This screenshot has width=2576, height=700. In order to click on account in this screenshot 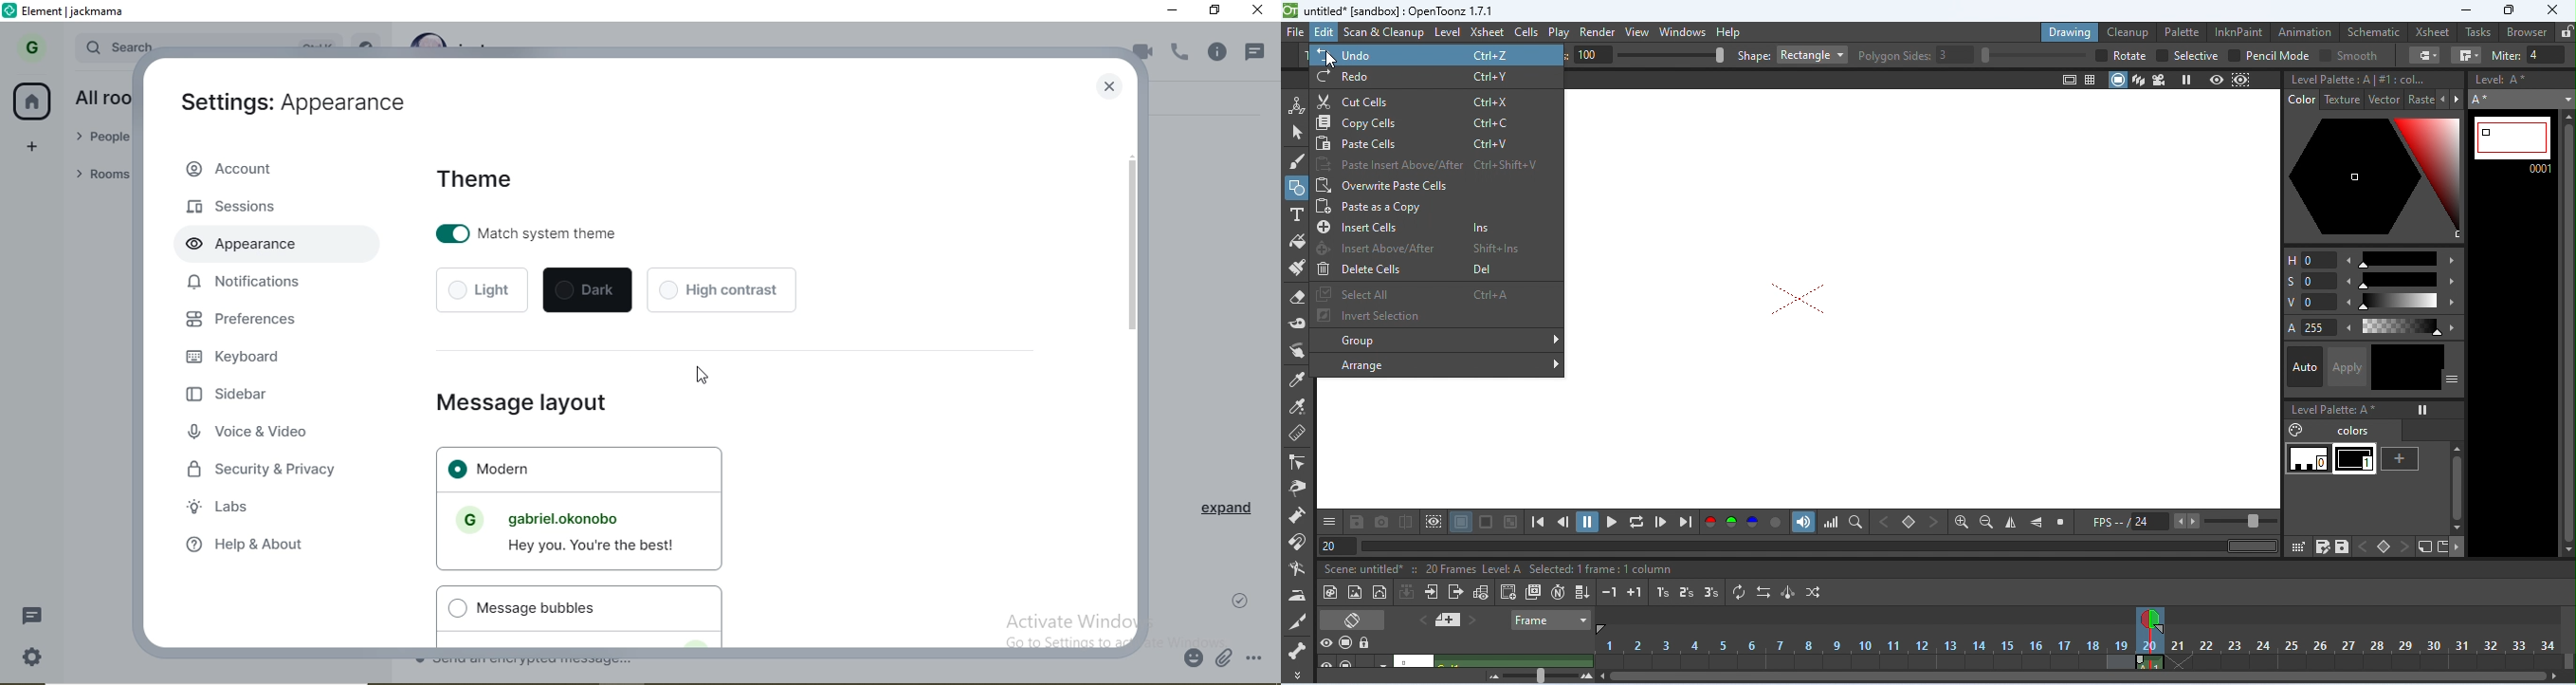, I will do `click(270, 169)`.